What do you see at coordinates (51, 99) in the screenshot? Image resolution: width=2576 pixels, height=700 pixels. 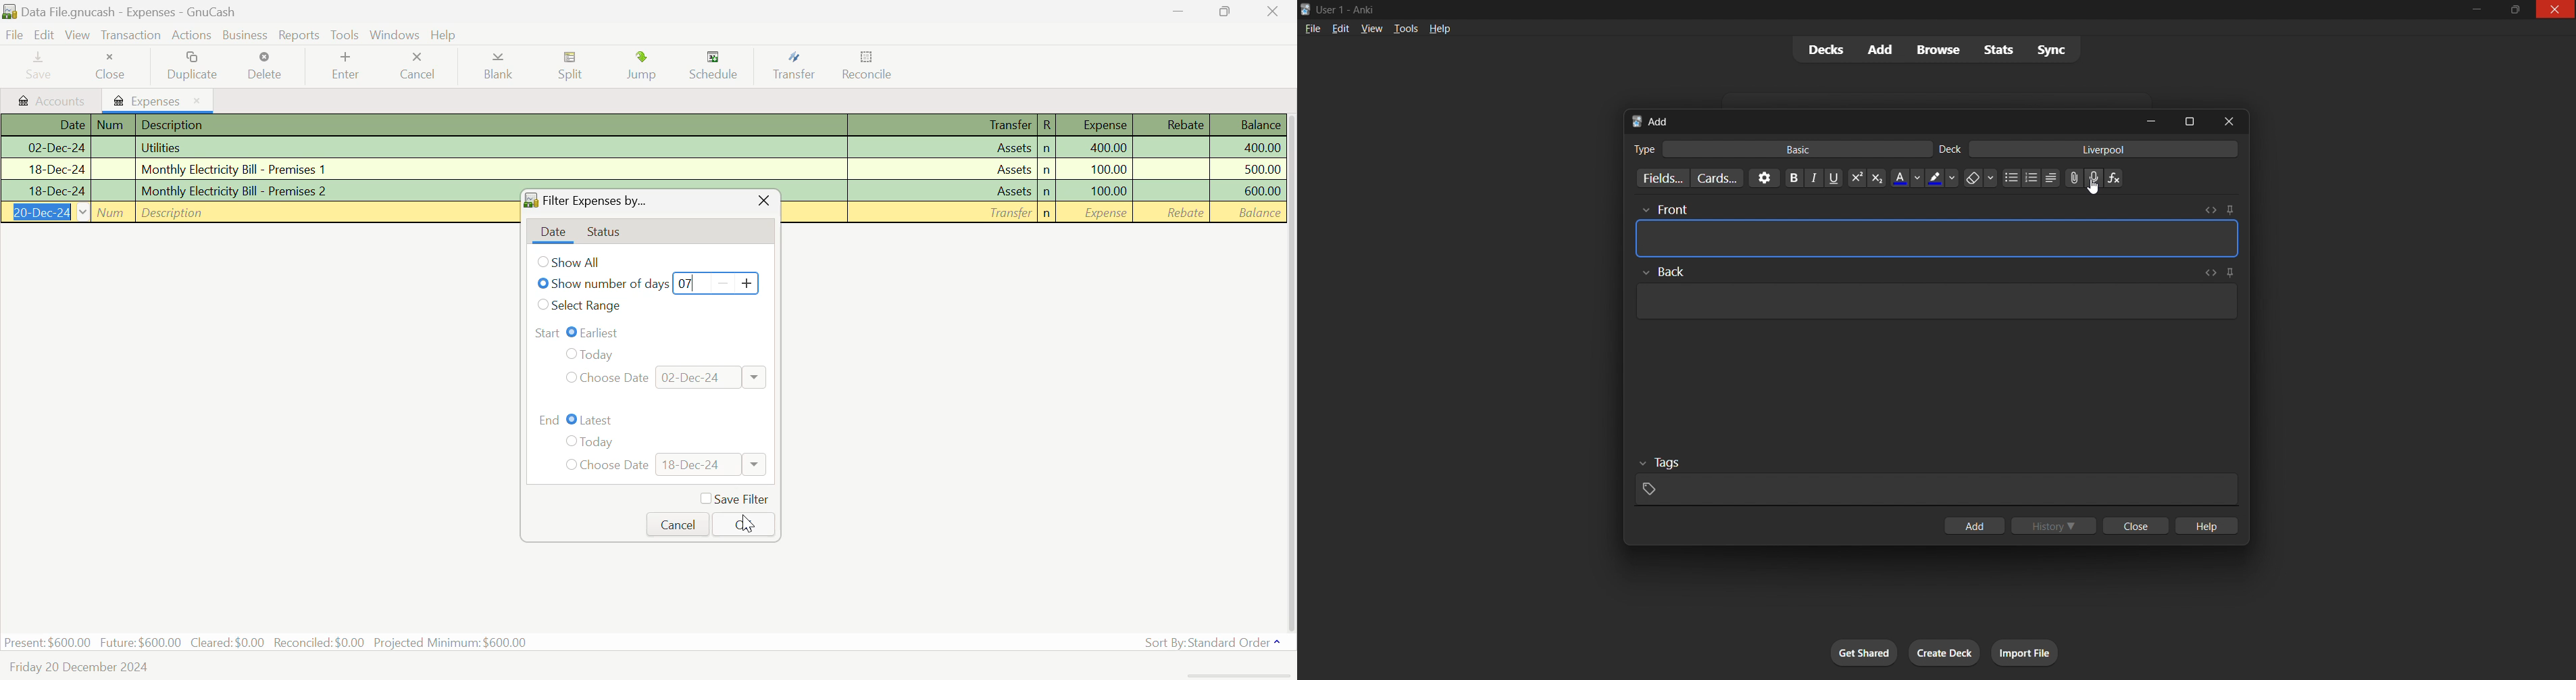 I see `Accounts tab` at bounding box center [51, 99].